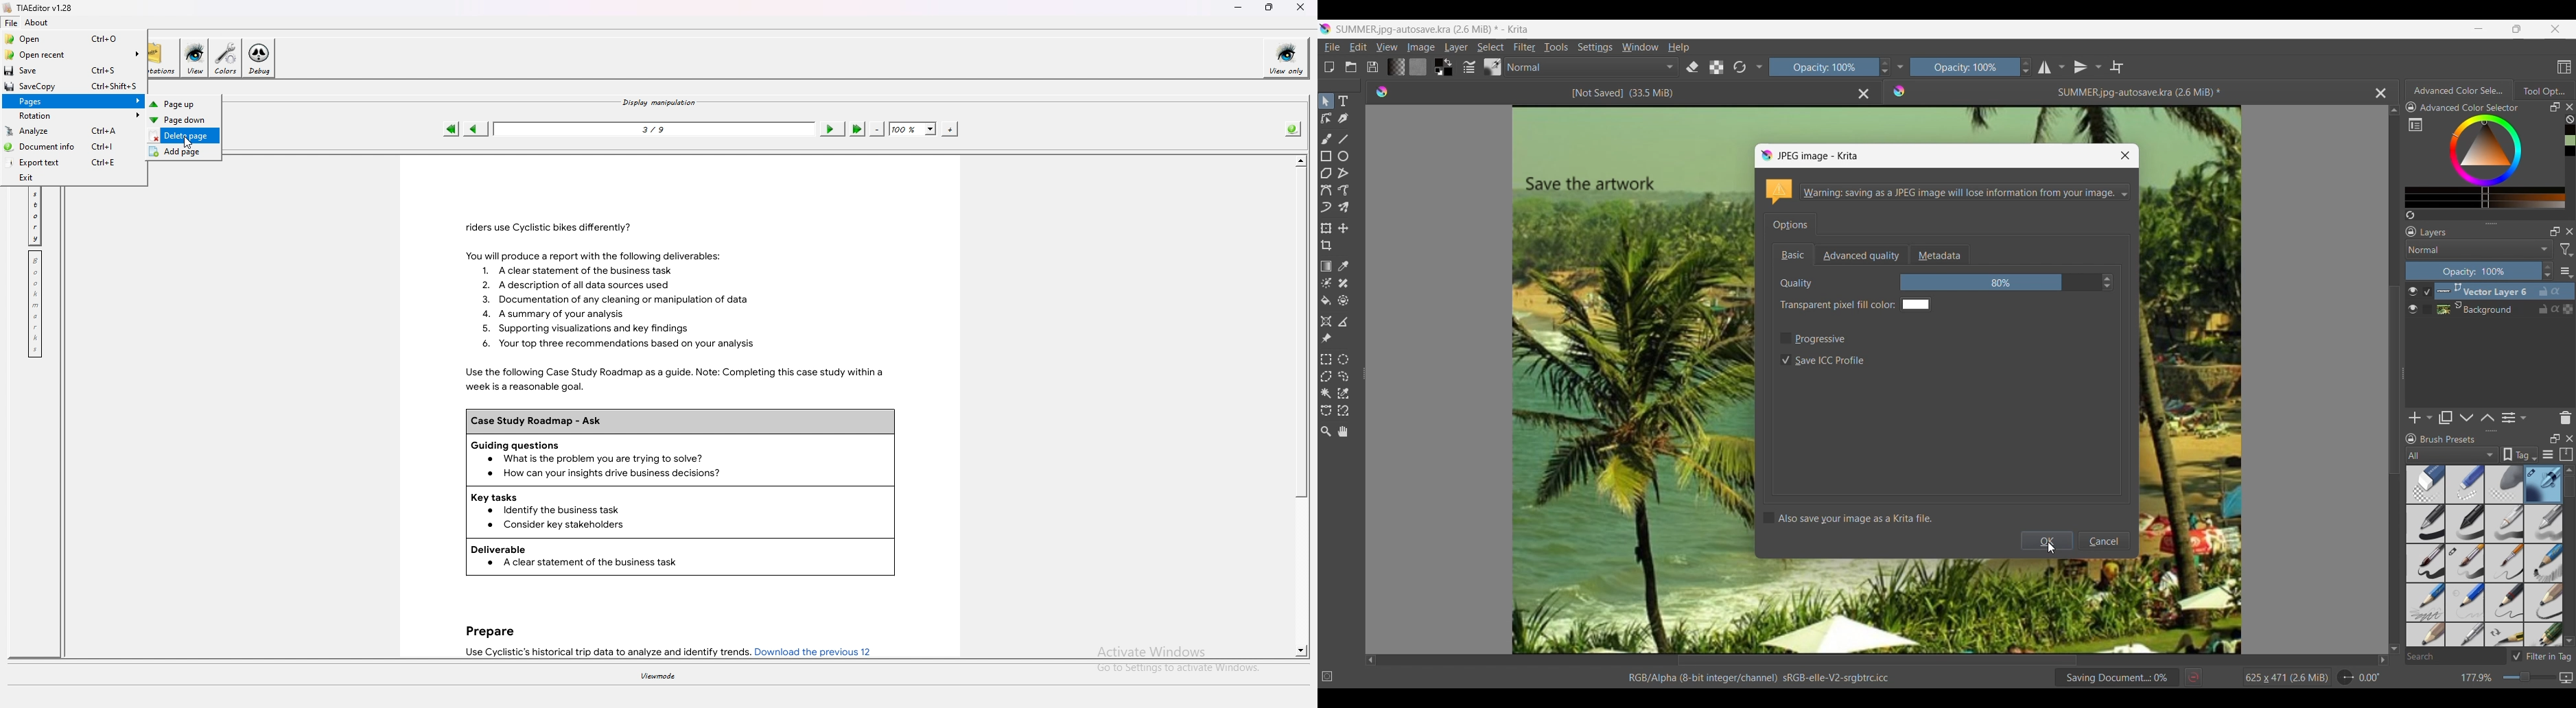 Image resolution: width=2576 pixels, height=728 pixels. What do you see at coordinates (2453, 455) in the screenshot?
I see `Filter options for brush presets` at bounding box center [2453, 455].